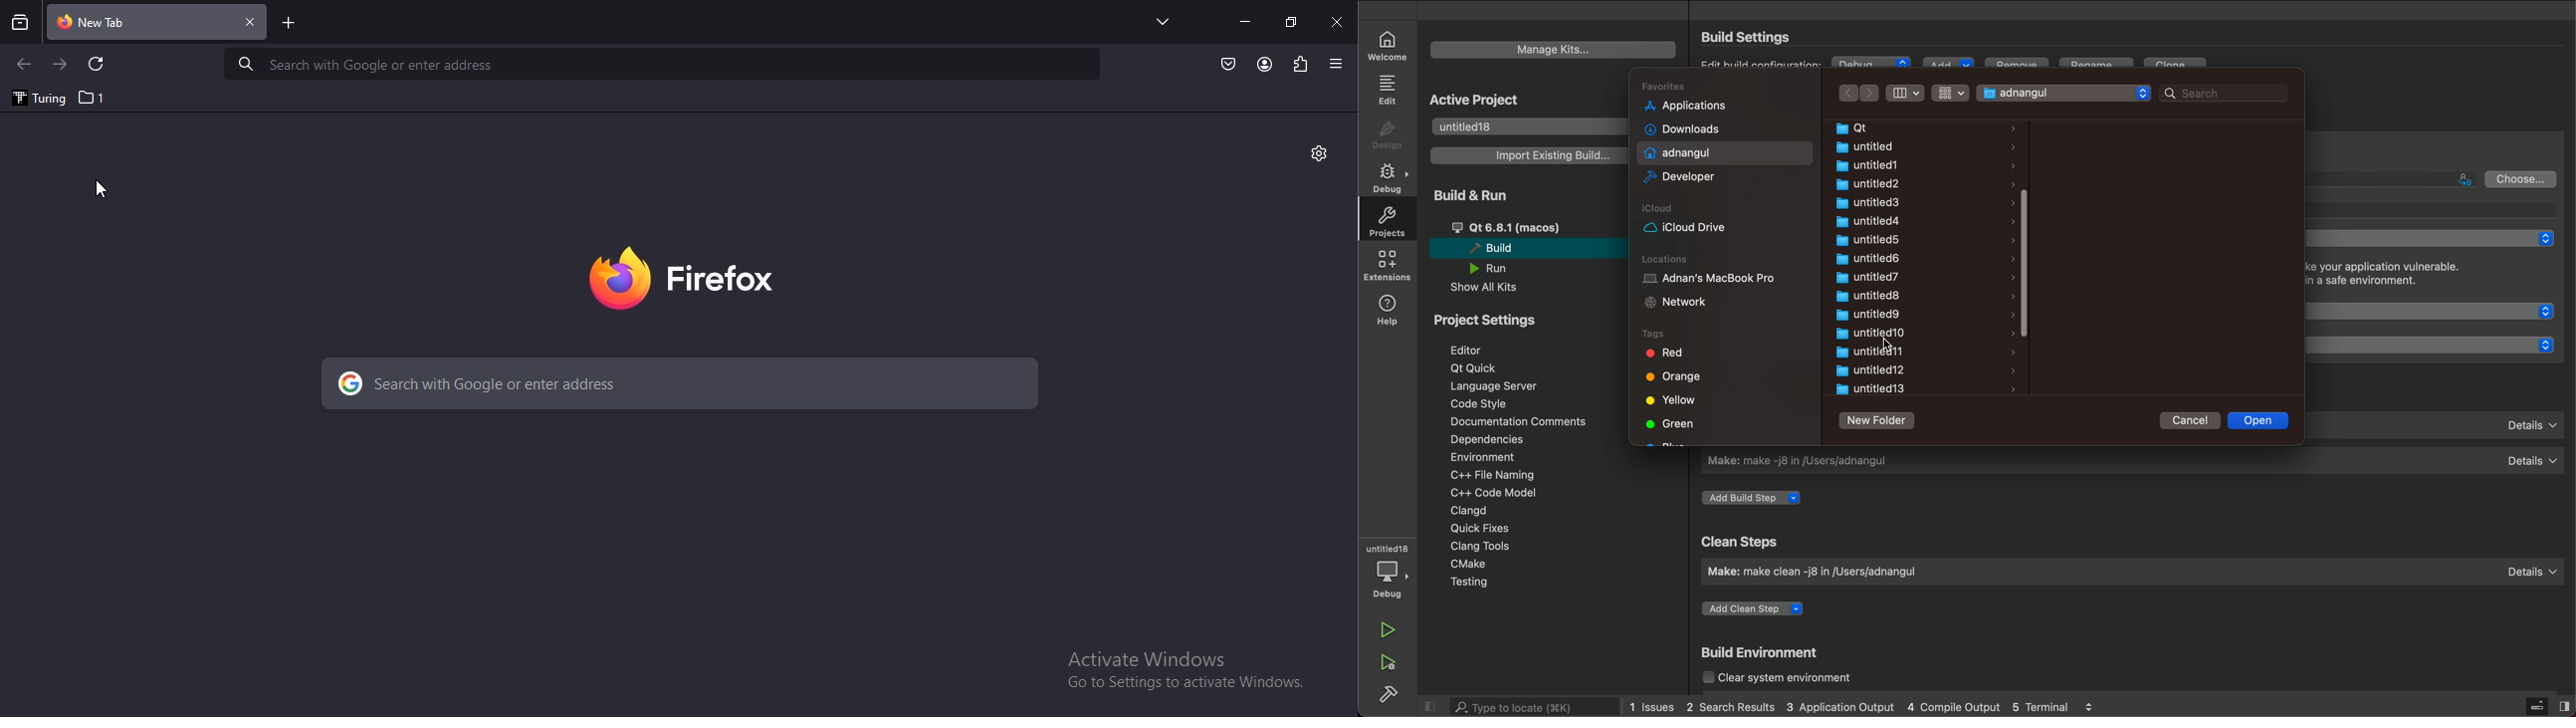 The height and width of the screenshot is (728, 2576). Describe the element at coordinates (1916, 127) in the screenshot. I see `Qt` at that location.